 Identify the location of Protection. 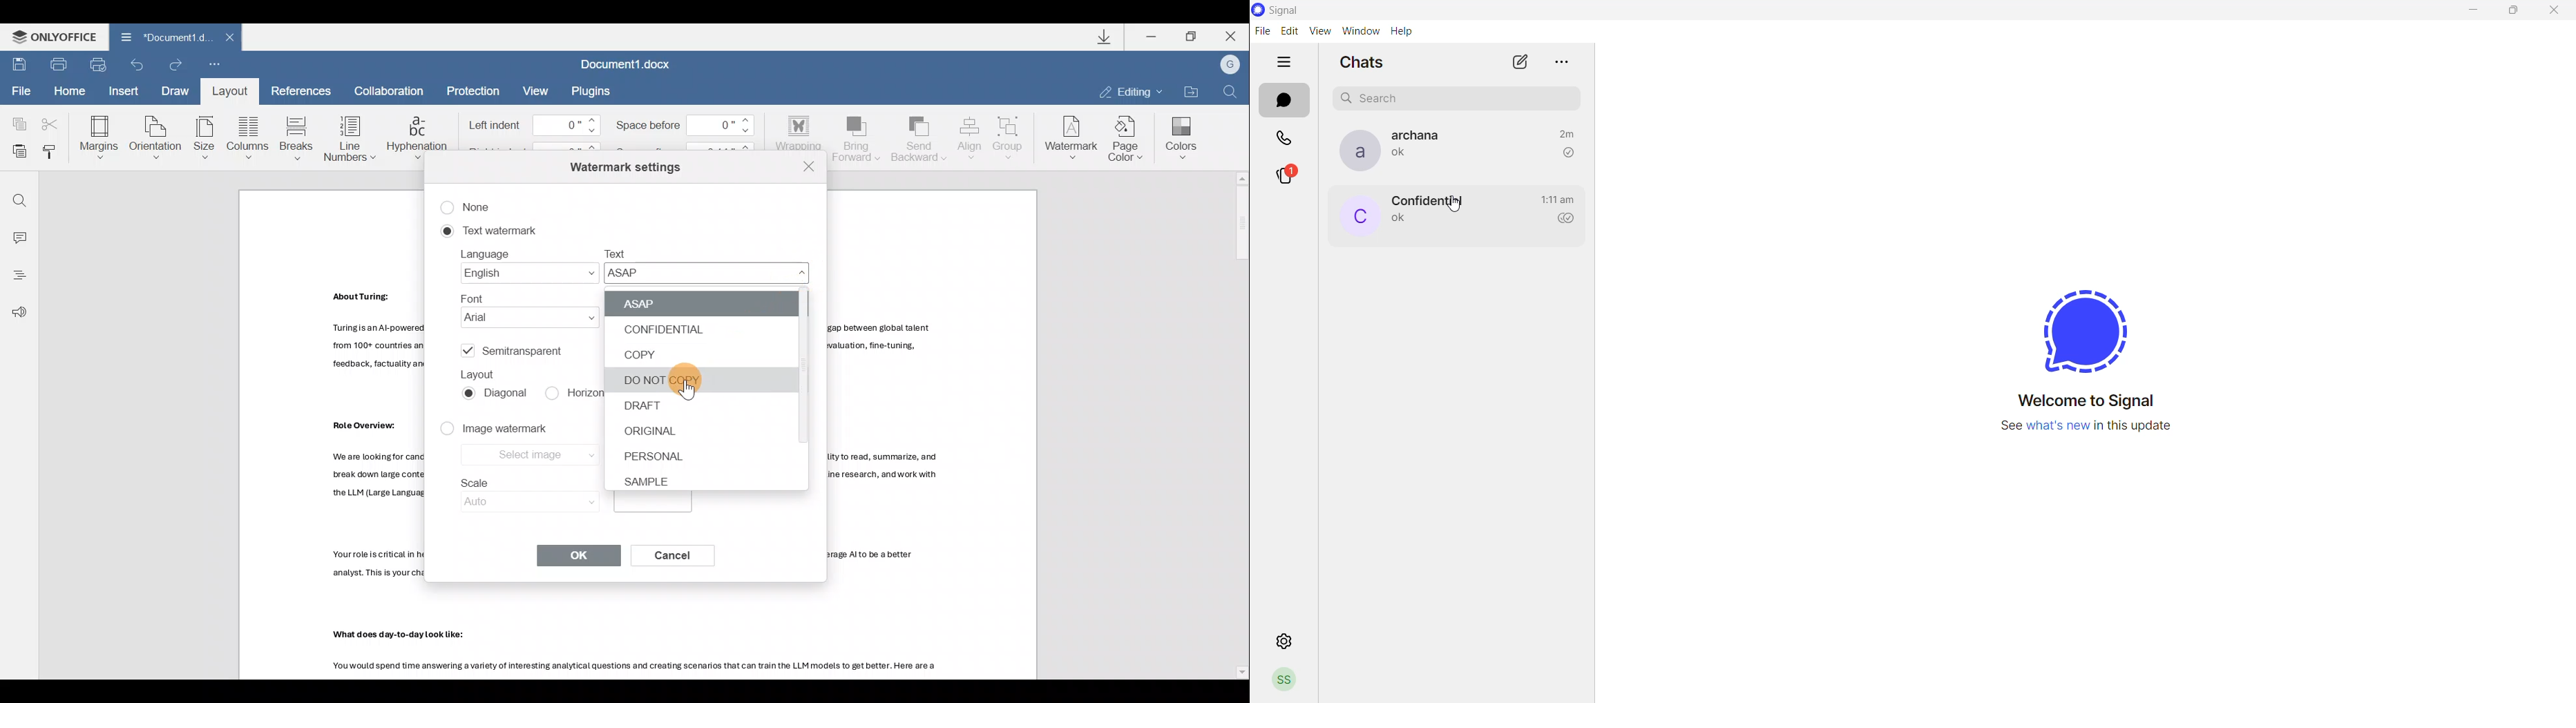
(475, 89).